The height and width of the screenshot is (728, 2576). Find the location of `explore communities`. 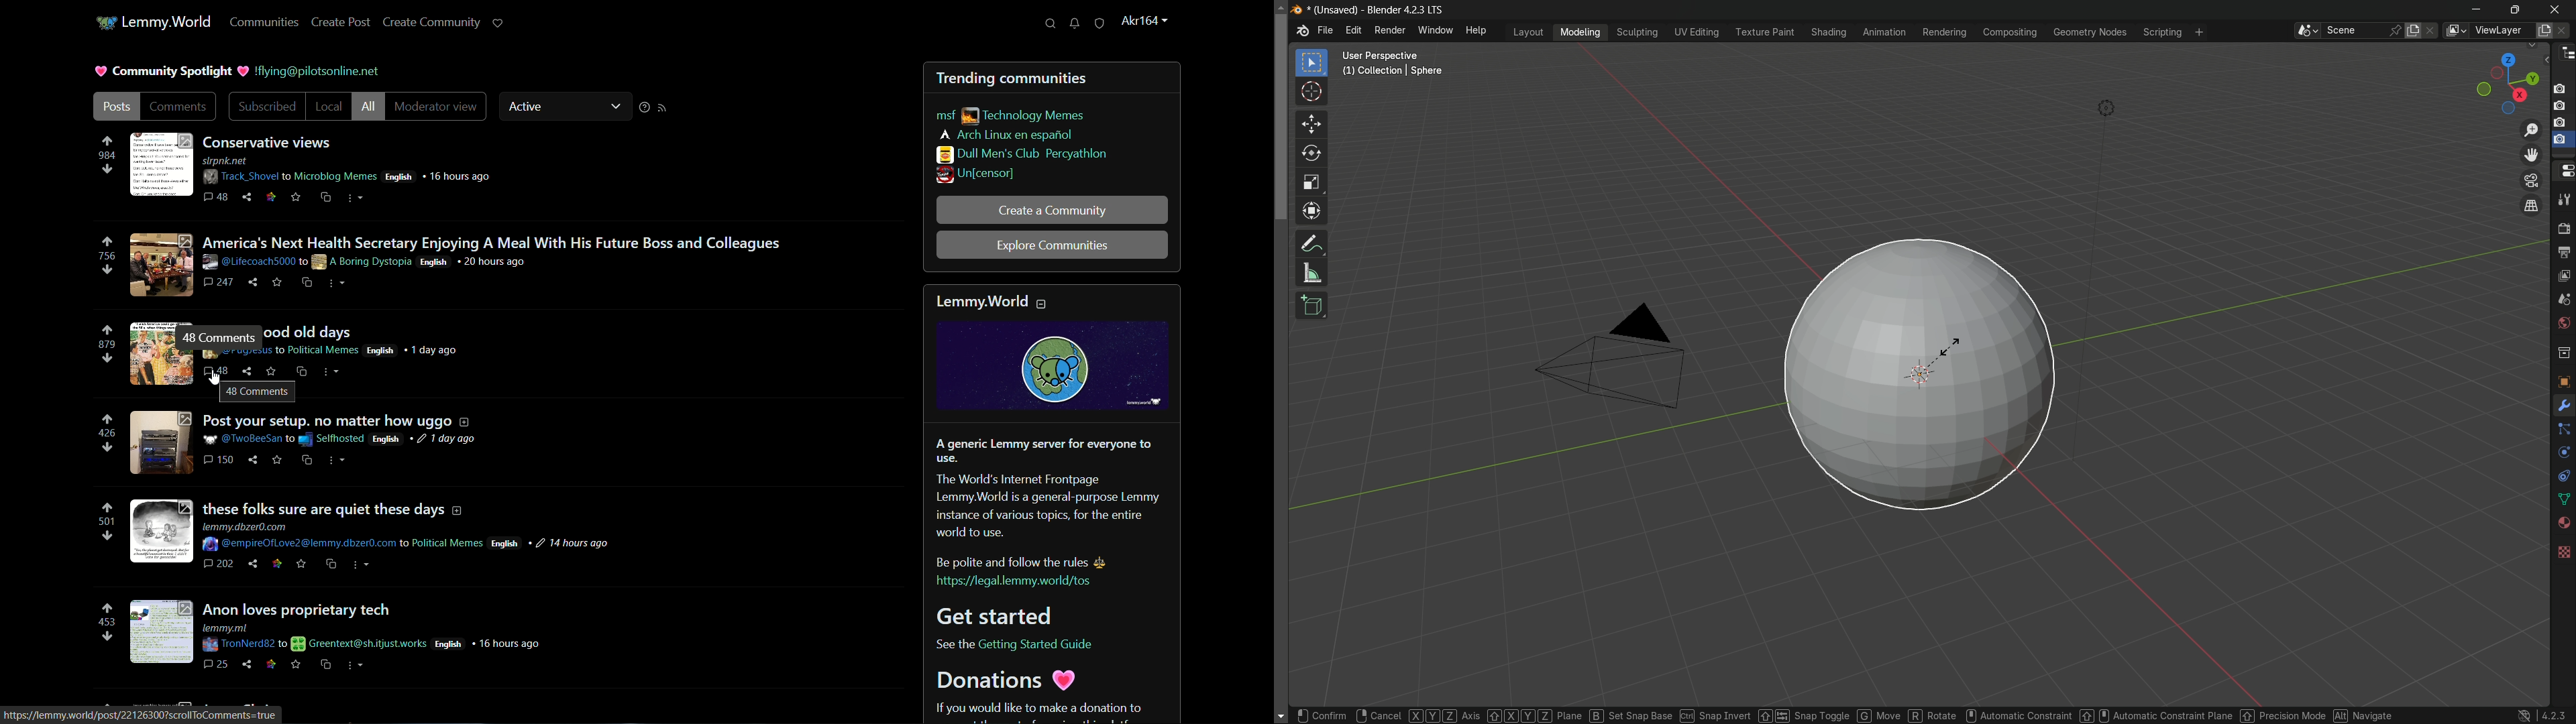

explore communities is located at coordinates (1053, 245).